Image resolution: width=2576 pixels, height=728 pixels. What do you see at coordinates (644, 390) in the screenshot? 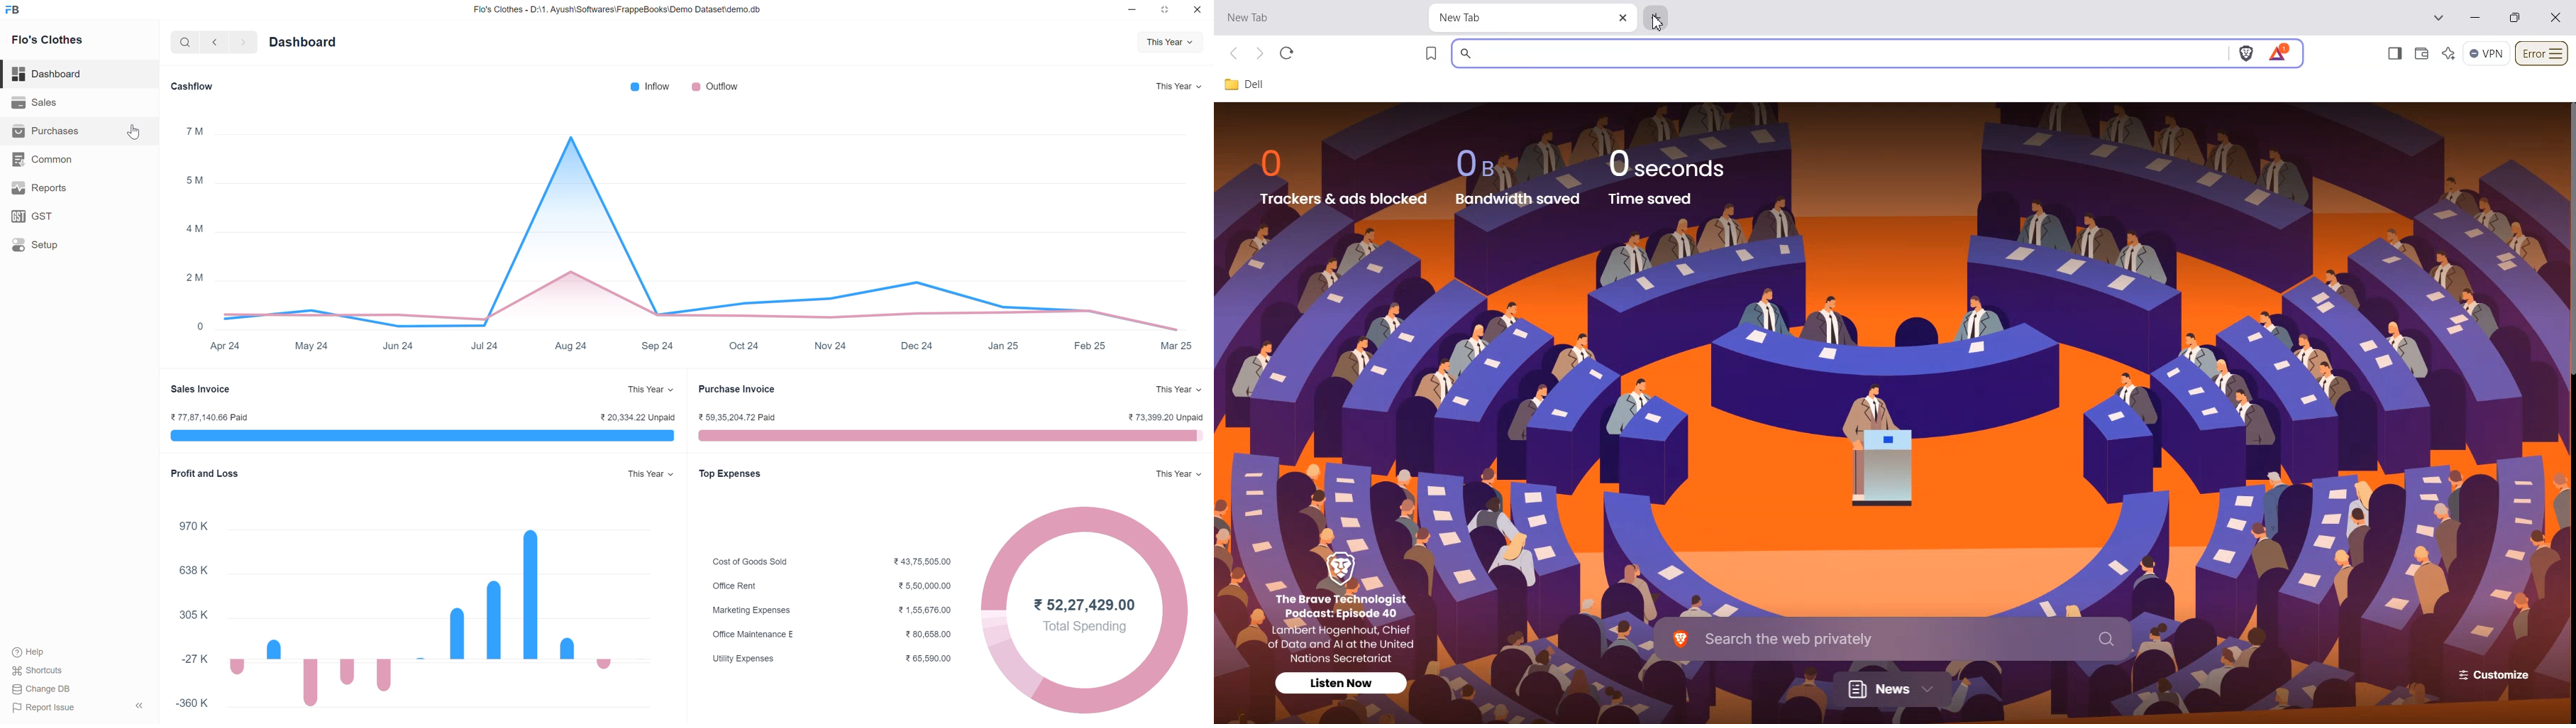
I see `This Year v` at bounding box center [644, 390].